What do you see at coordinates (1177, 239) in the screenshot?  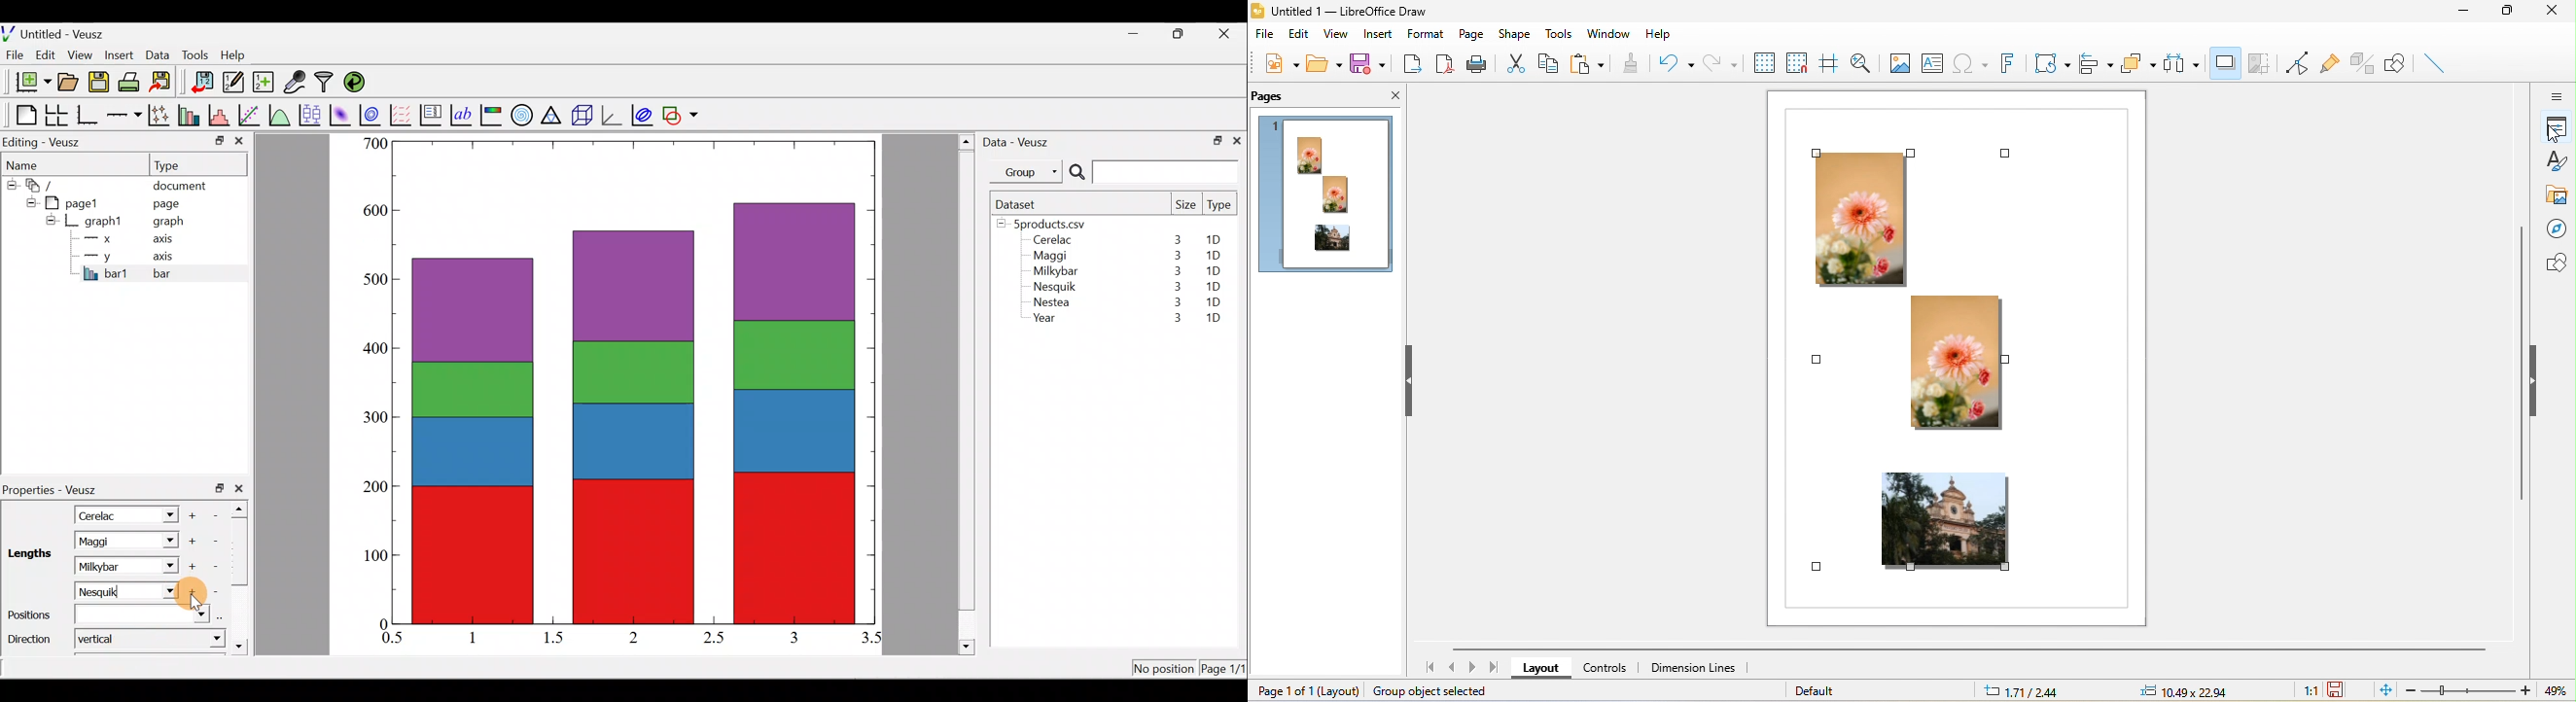 I see `3` at bounding box center [1177, 239].